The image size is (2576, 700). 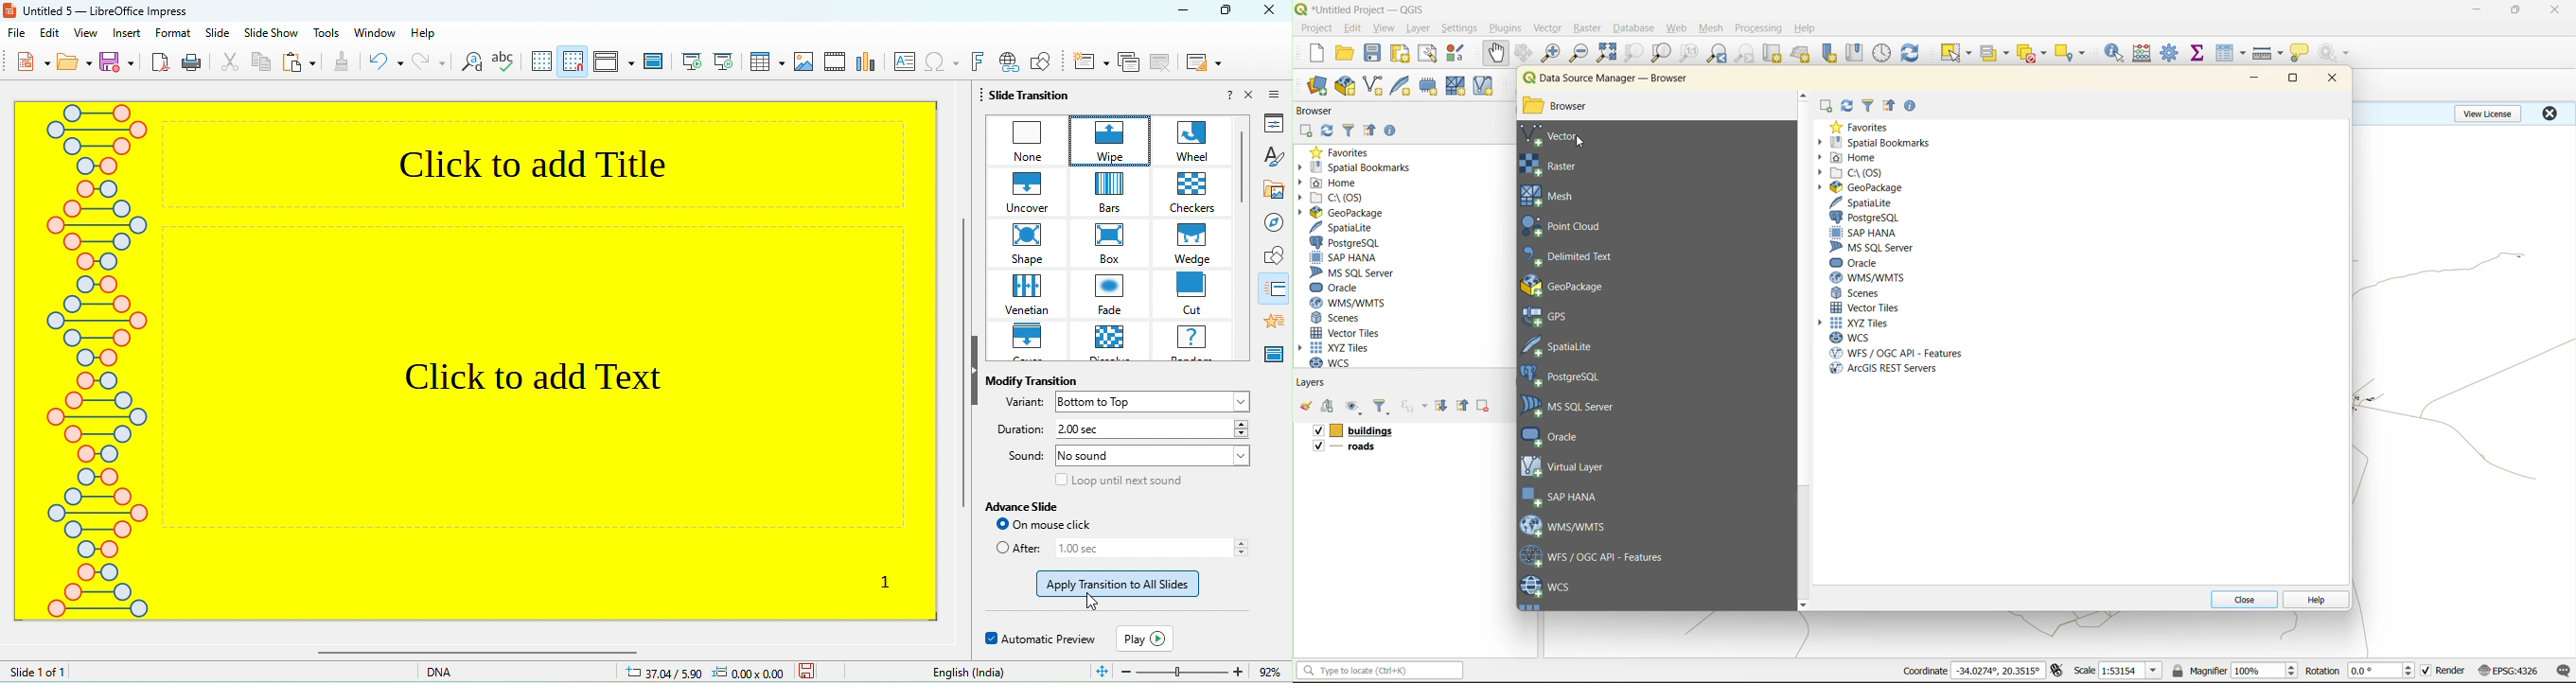 What do you see at coordinates (429, 63) in the screenshot?
I see `redo` at bounding box center [429, 63].